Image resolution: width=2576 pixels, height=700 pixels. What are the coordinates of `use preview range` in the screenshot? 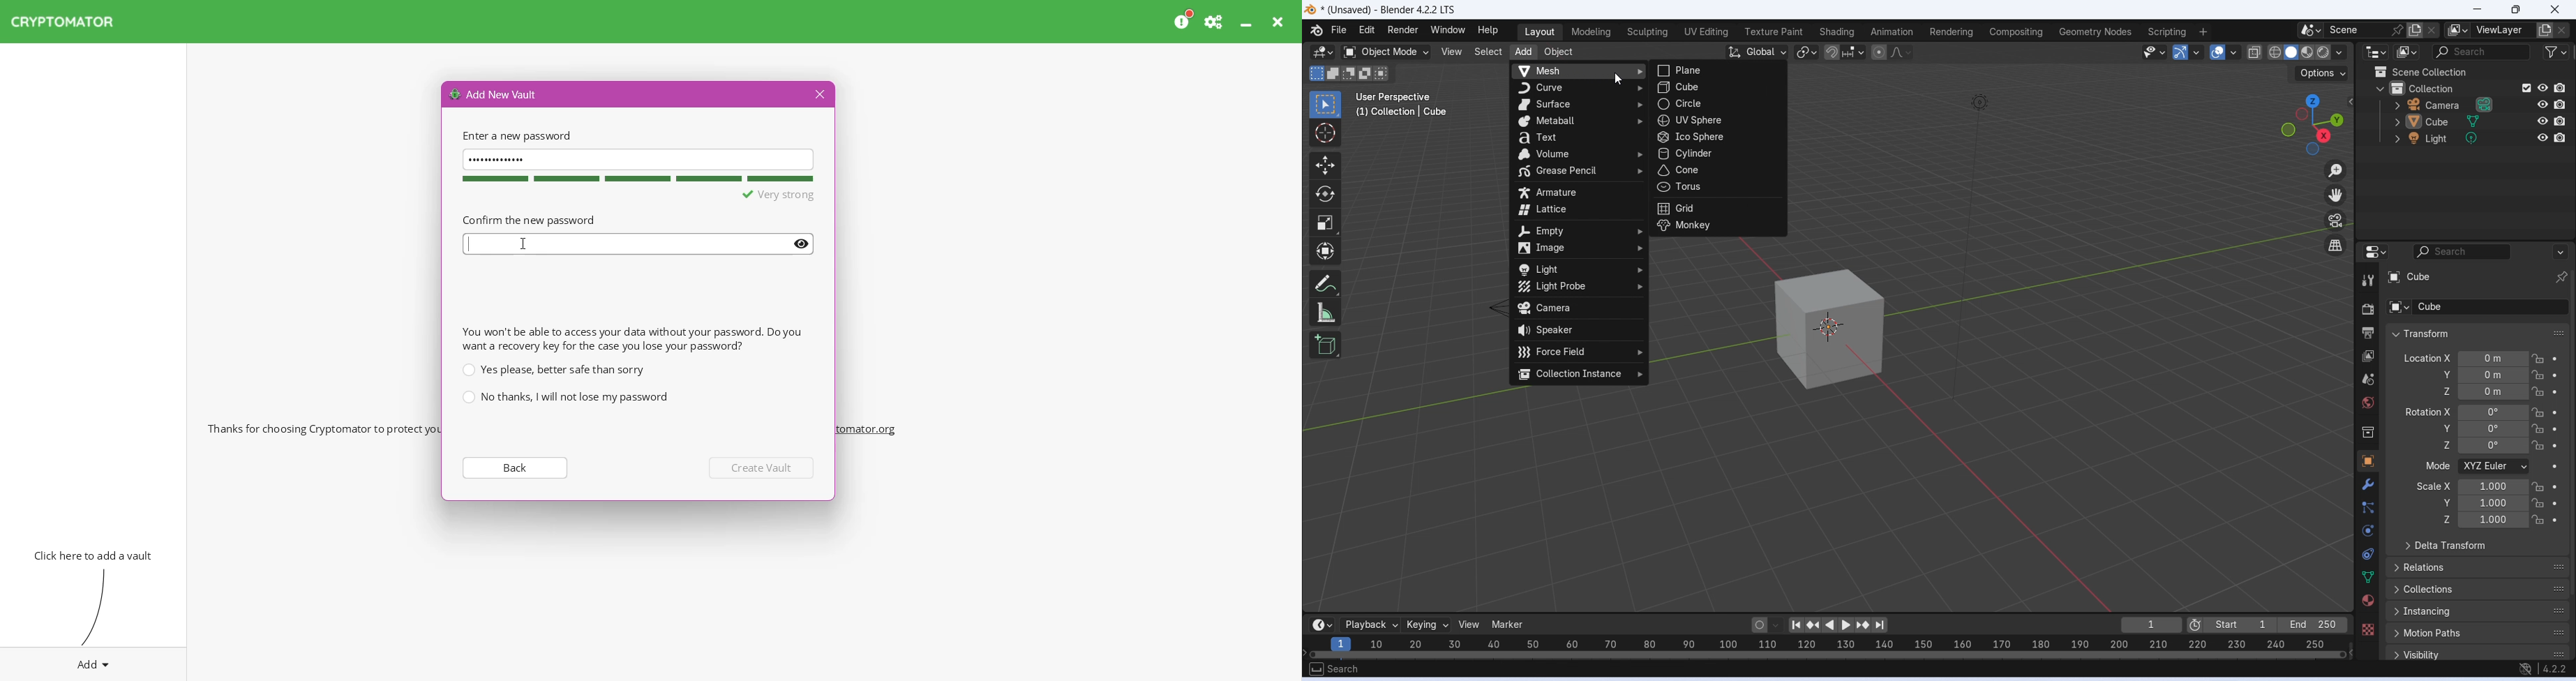 It's located at (2195, 626).